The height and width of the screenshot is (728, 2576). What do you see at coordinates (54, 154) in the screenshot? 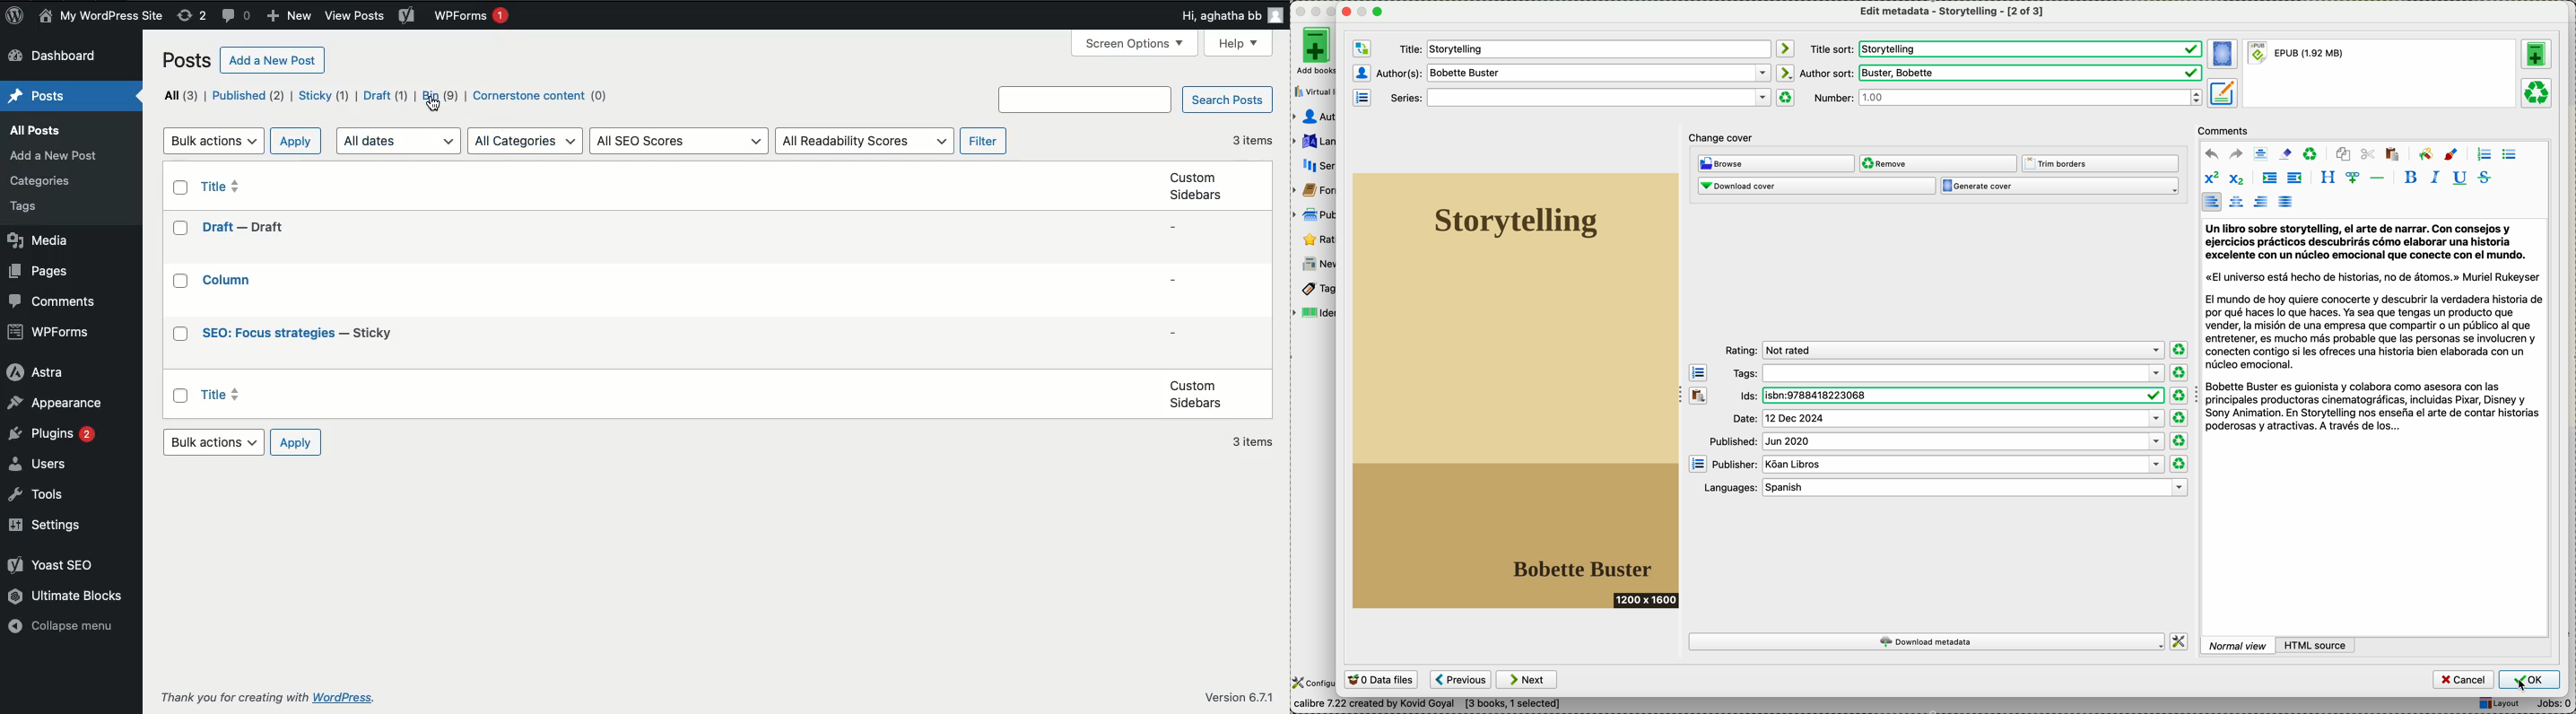
I see `add Post` at bounding box center [54, 154].